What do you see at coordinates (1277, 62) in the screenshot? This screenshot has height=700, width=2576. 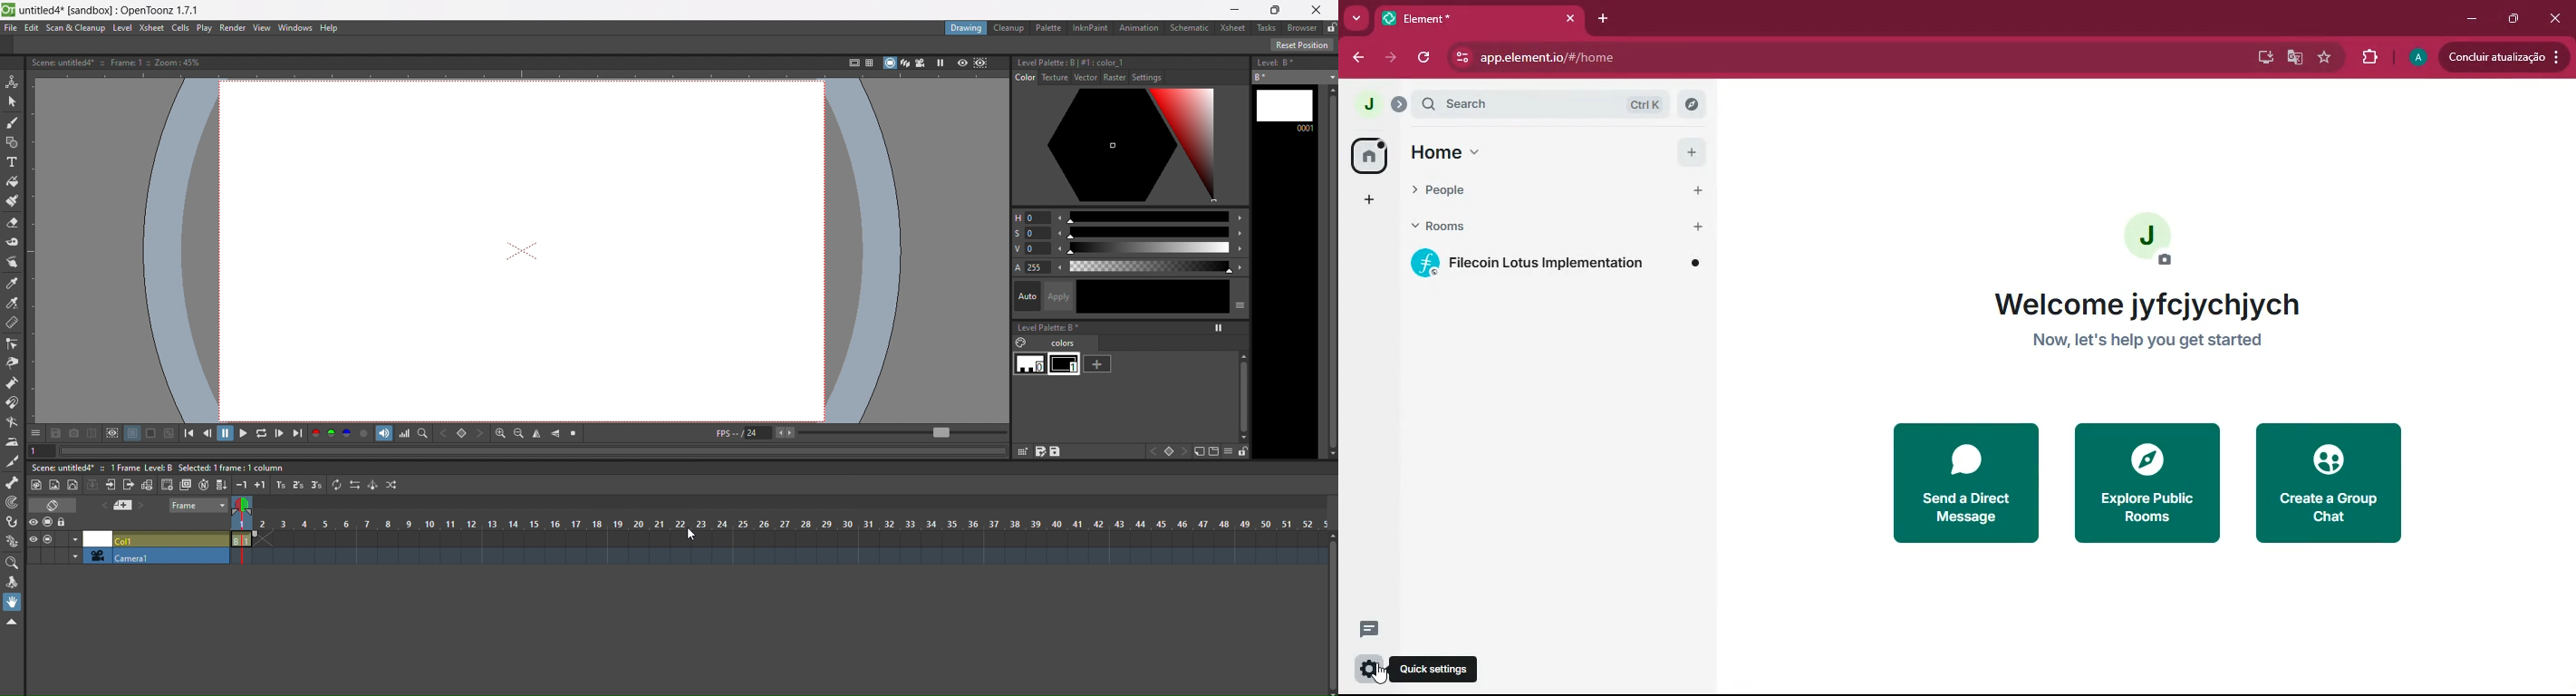 I see `level strip` at bounding box center [1277, 62].